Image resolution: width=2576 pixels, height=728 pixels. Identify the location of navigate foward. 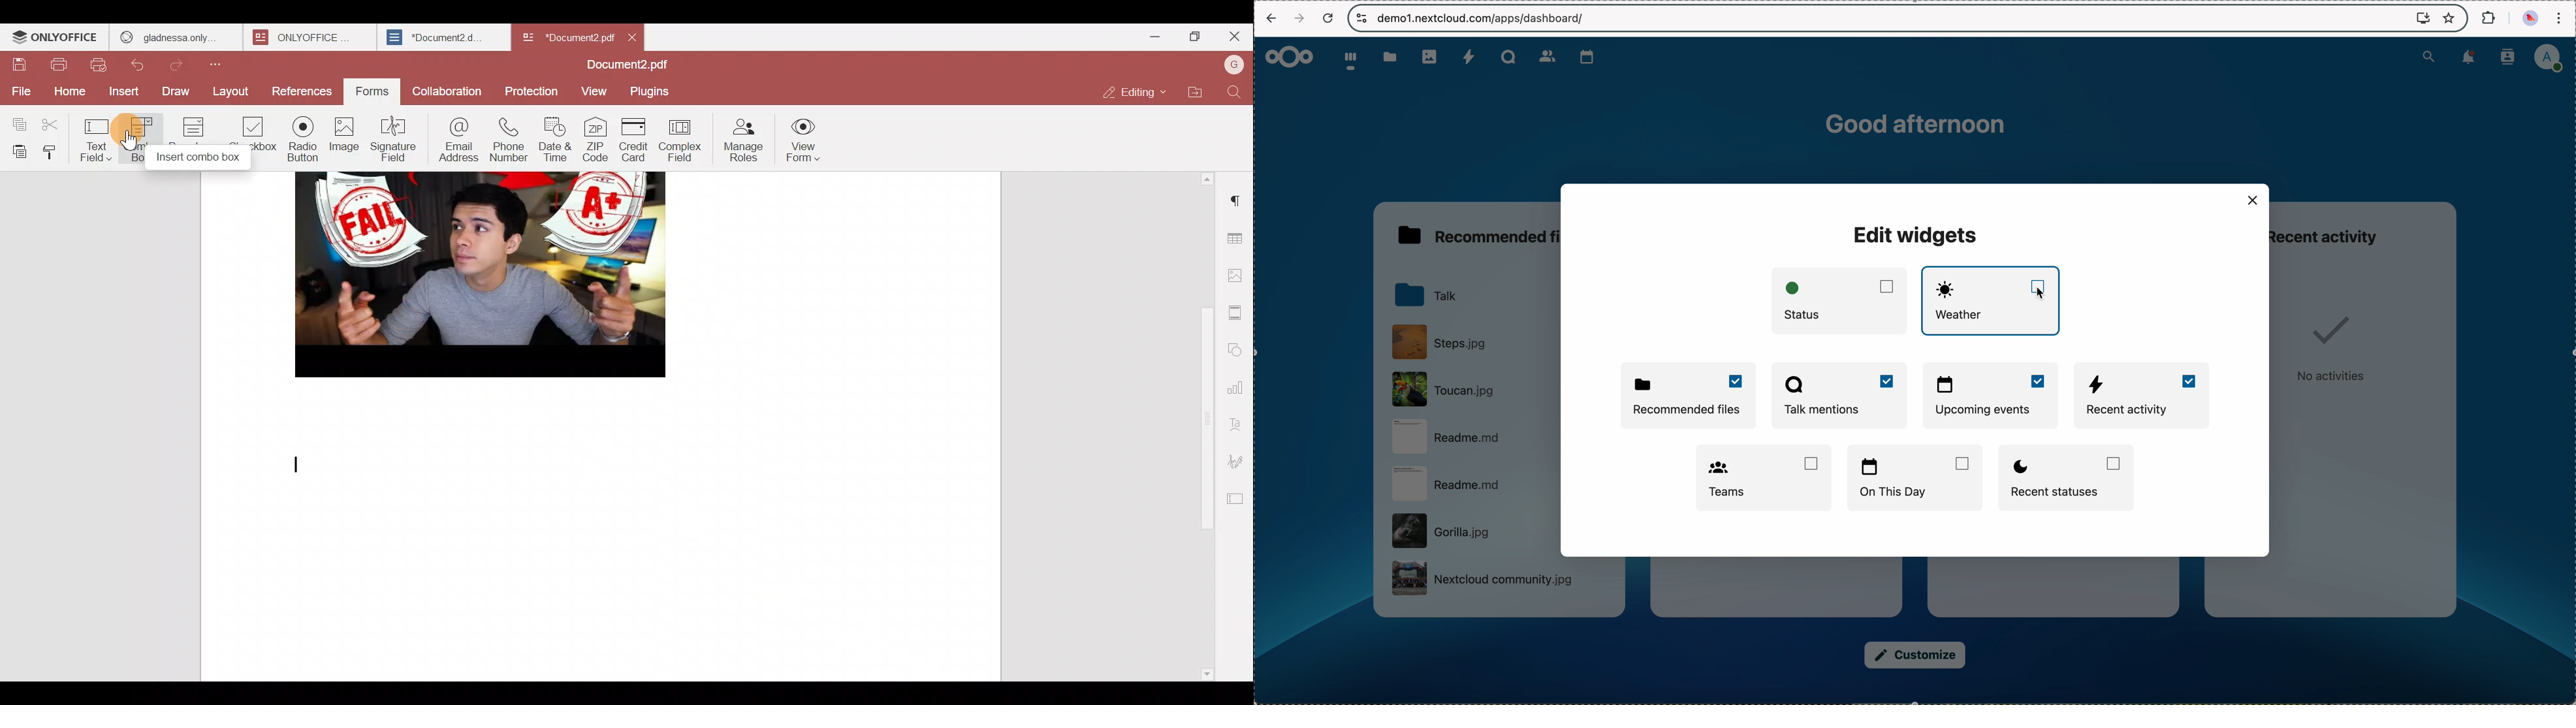
(1302, 18).